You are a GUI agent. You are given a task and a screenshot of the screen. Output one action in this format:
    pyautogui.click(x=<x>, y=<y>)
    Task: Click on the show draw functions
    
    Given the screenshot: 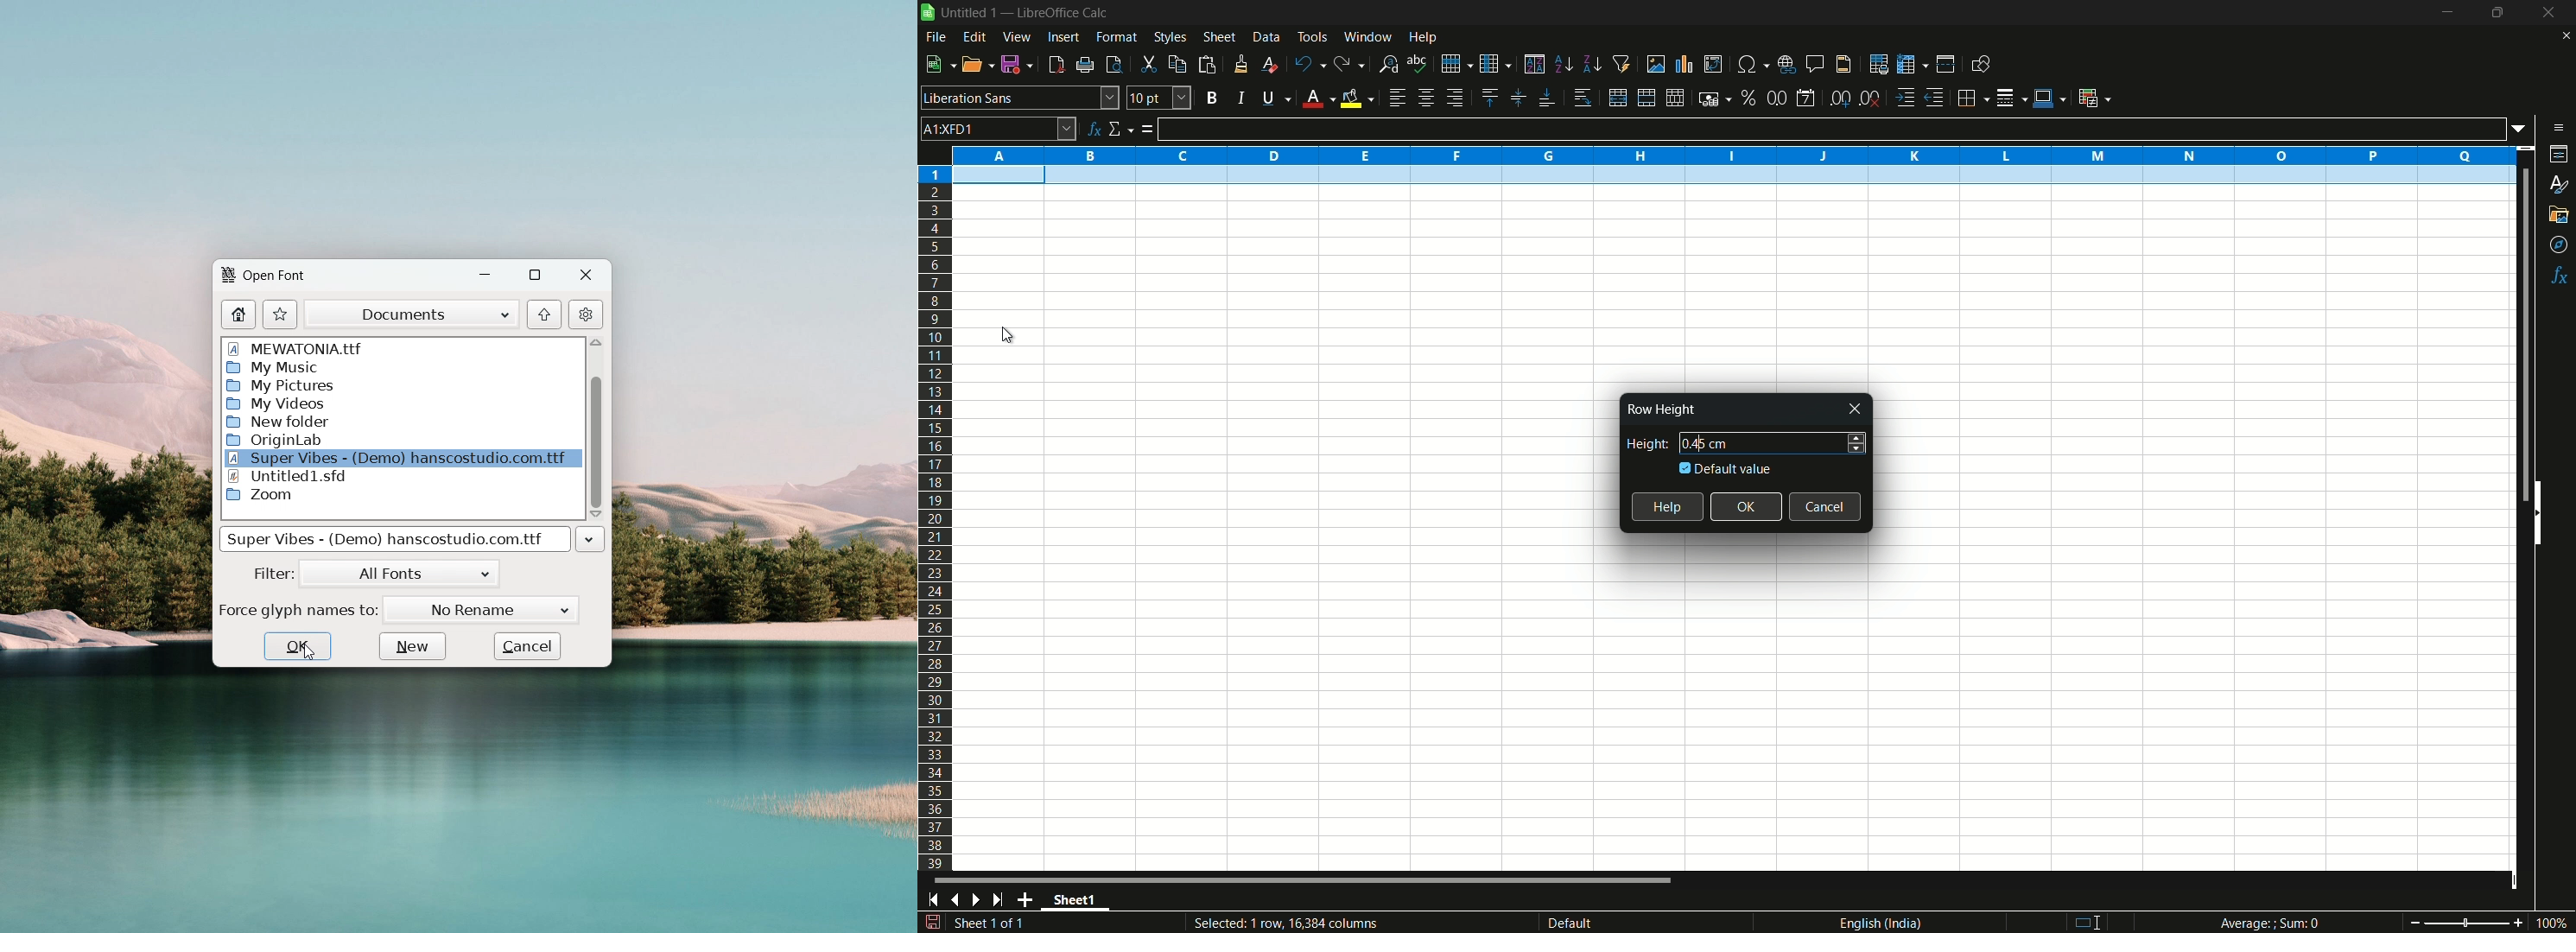 What is the action you would take?
    pyautogui.click(x=1979, y=64)
    